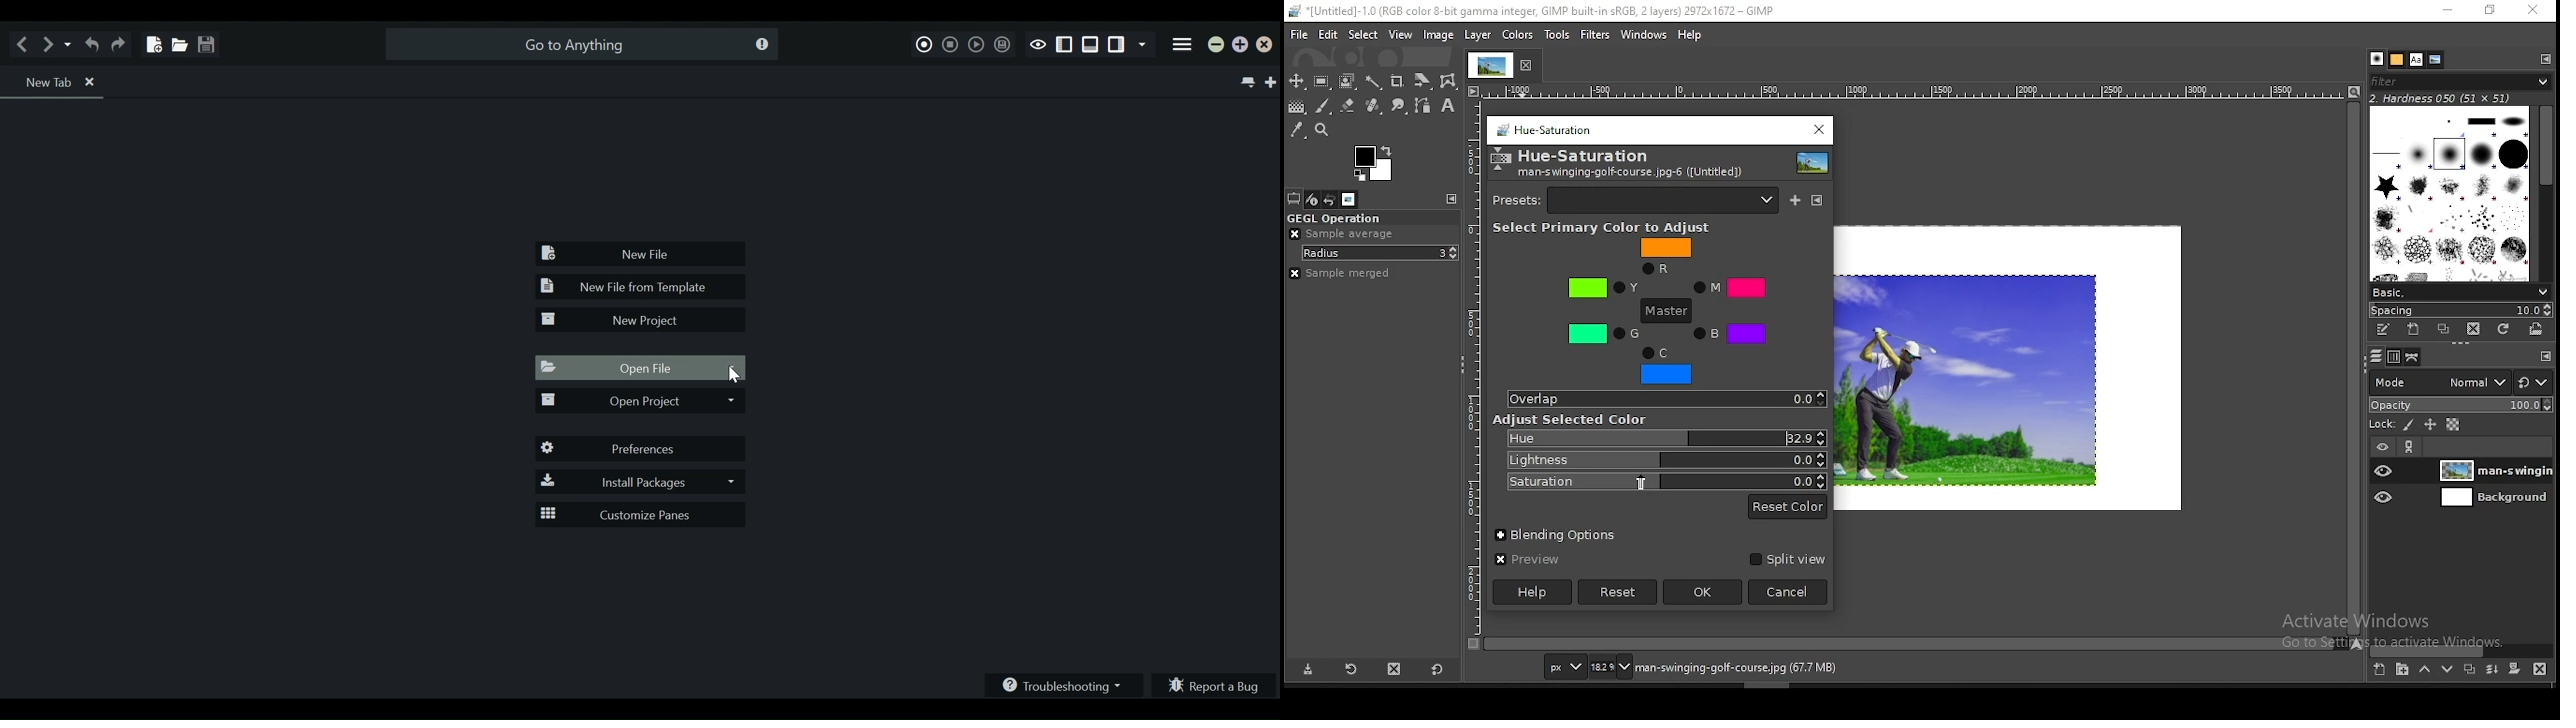 The image size is (2576, 728). Describe the element at coordinates (2496, 500) in the screenshot. I see `layer` at that location.